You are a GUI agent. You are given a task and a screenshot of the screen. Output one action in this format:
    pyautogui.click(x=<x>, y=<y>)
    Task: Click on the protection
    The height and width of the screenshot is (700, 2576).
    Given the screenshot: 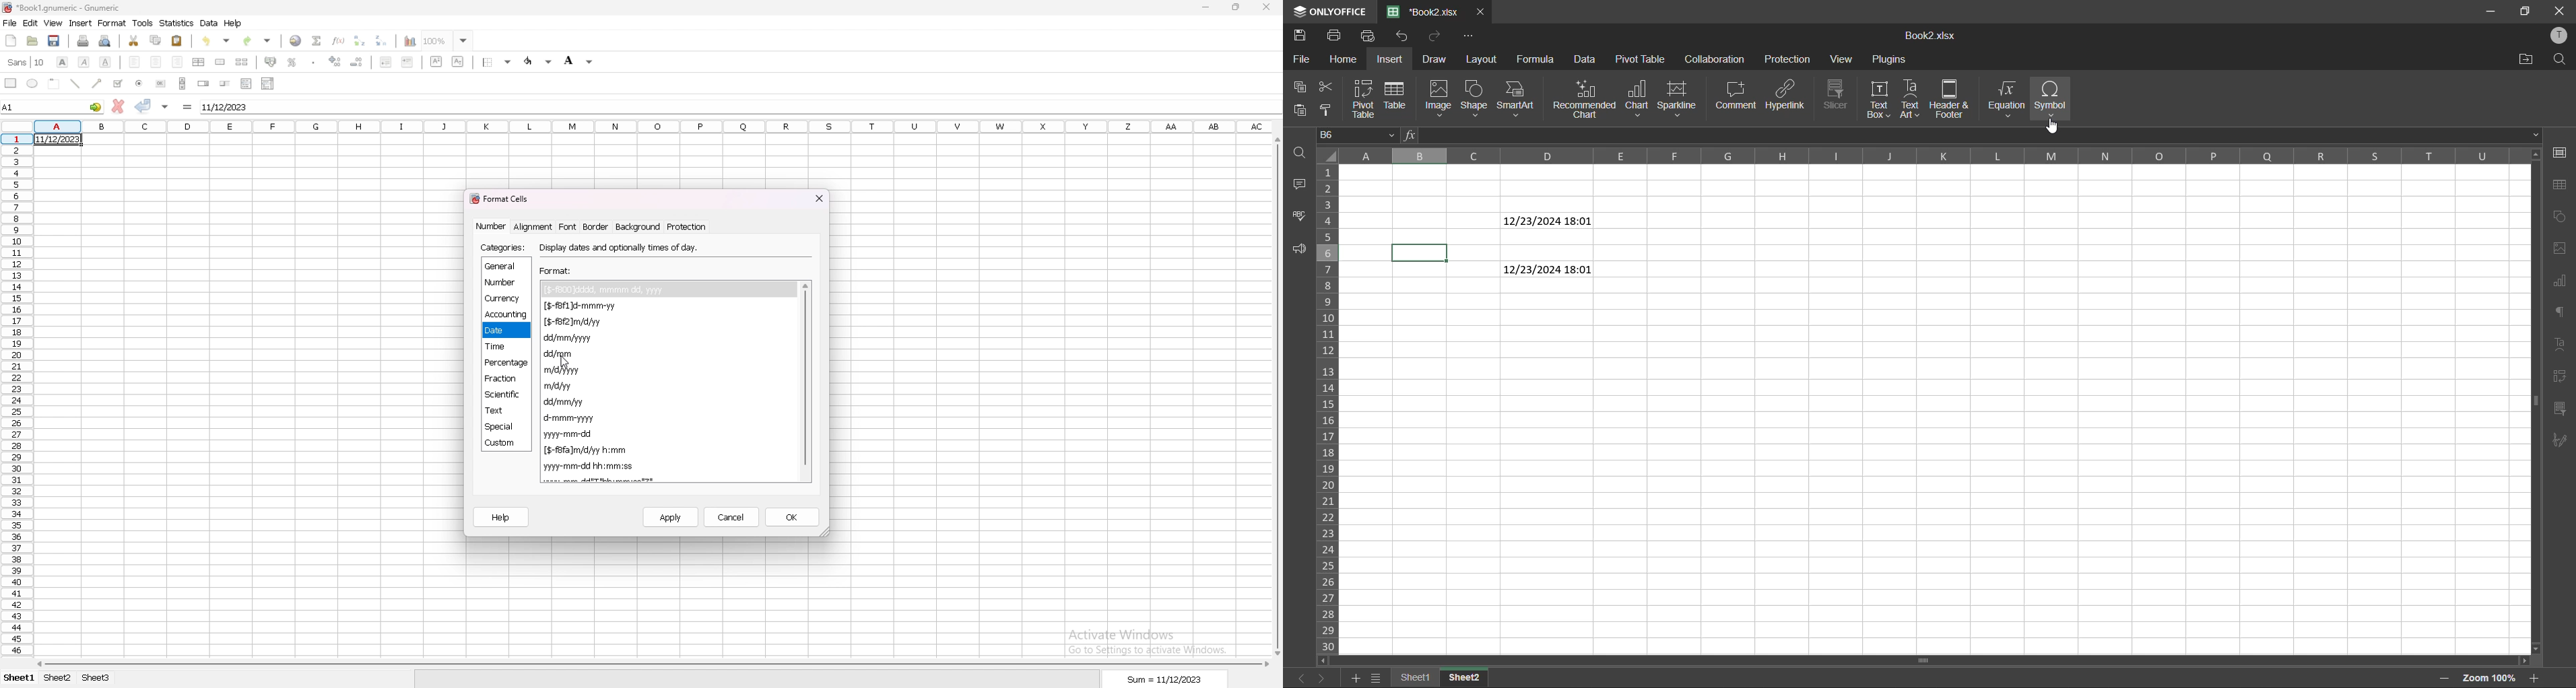 What is the action you would take?
    pyautogui.click(x=1788, y=60)
    